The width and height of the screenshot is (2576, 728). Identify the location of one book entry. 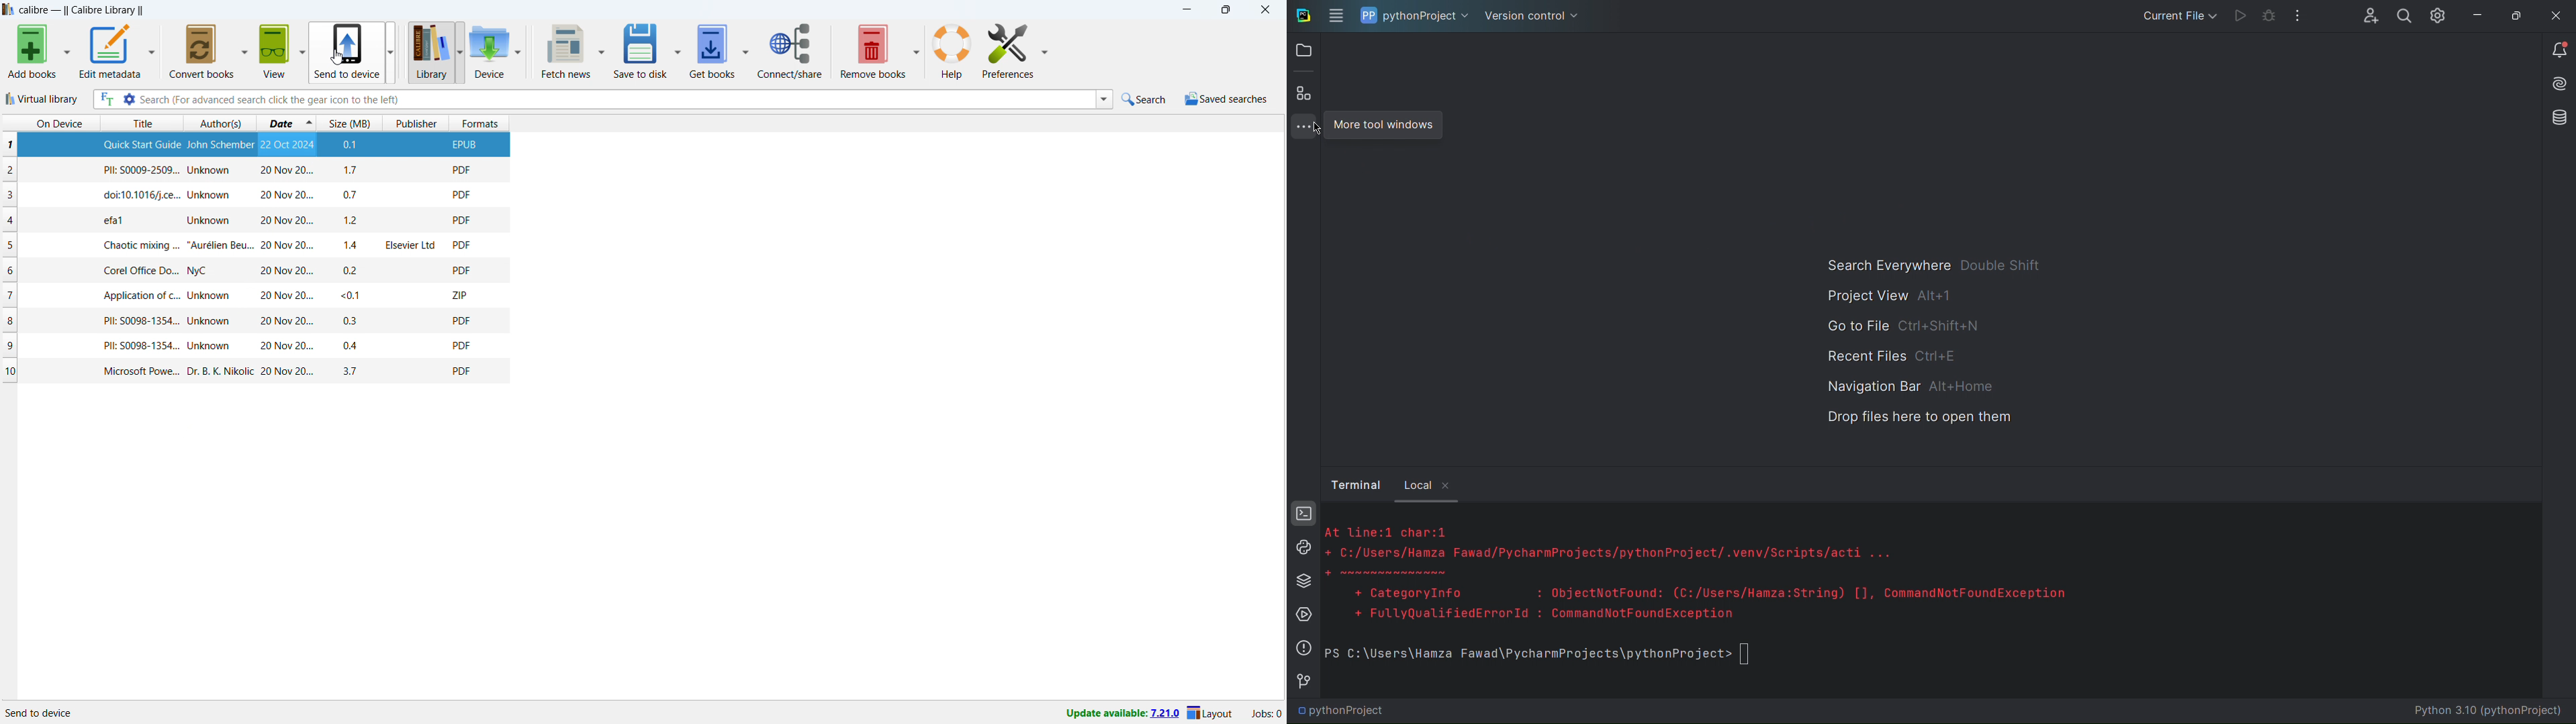
(251, 196).